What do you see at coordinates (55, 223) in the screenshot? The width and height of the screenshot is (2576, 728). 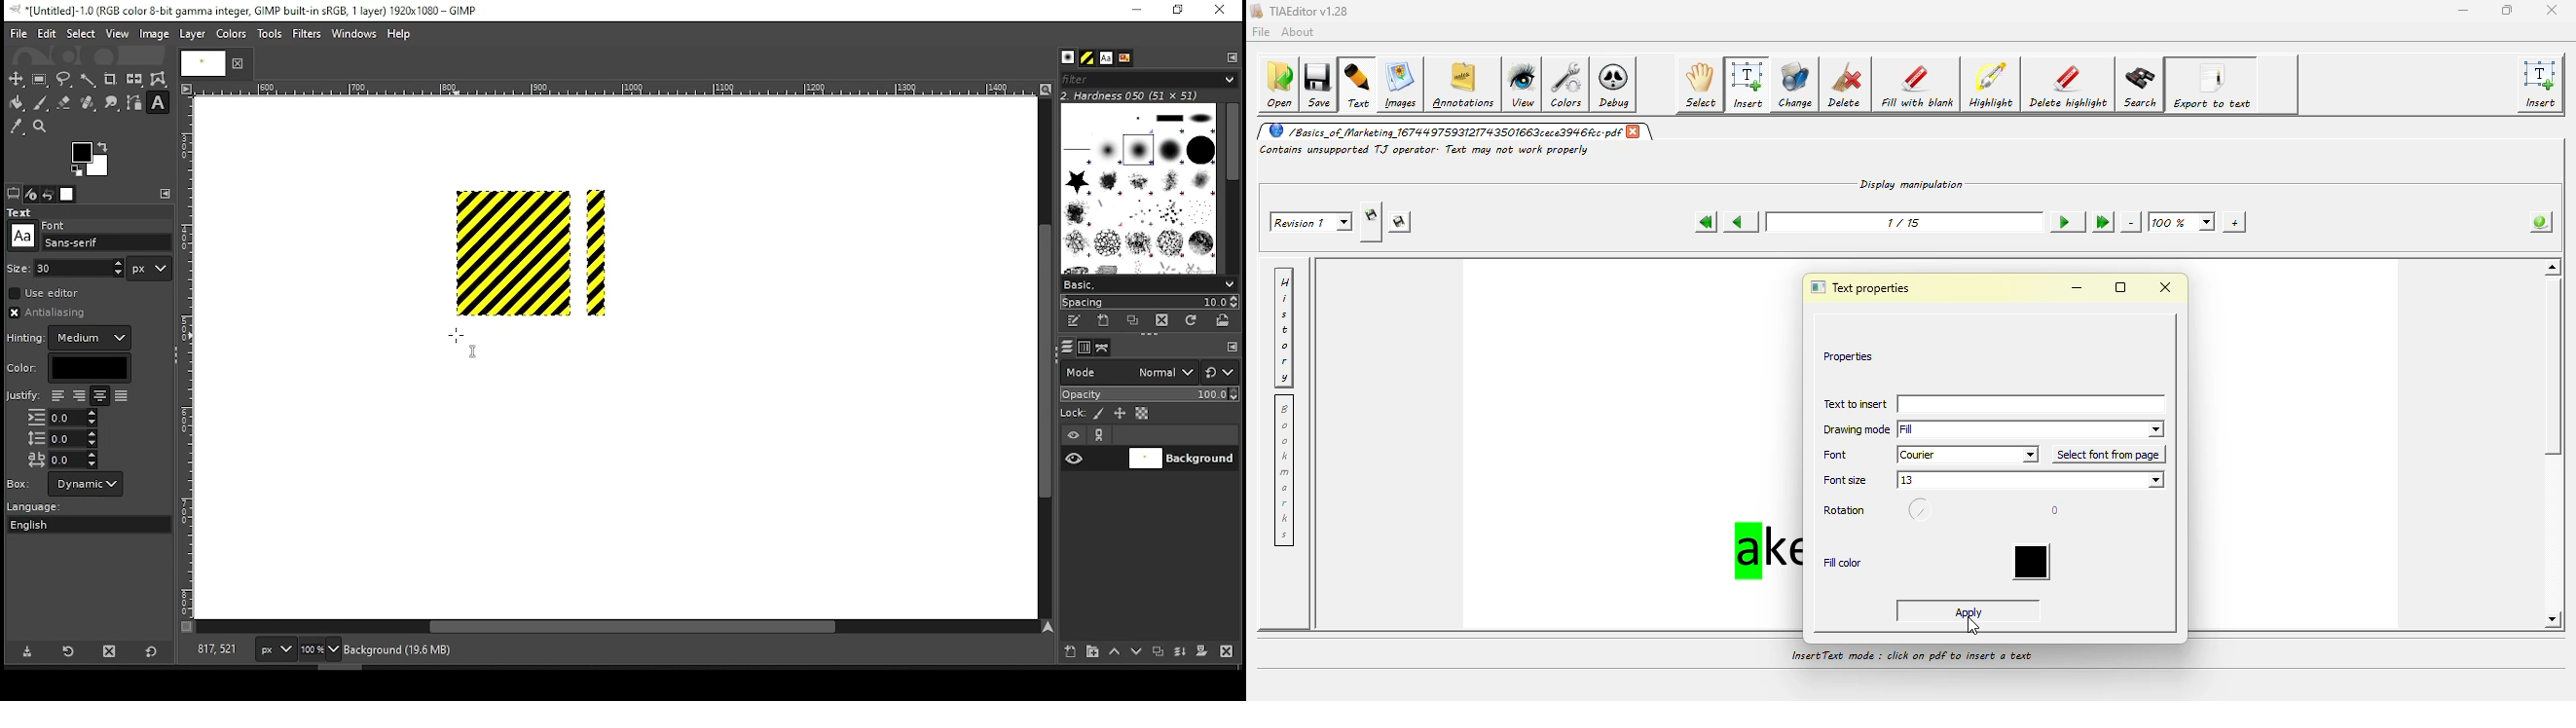 I see `` at bounding box center [55, 223].